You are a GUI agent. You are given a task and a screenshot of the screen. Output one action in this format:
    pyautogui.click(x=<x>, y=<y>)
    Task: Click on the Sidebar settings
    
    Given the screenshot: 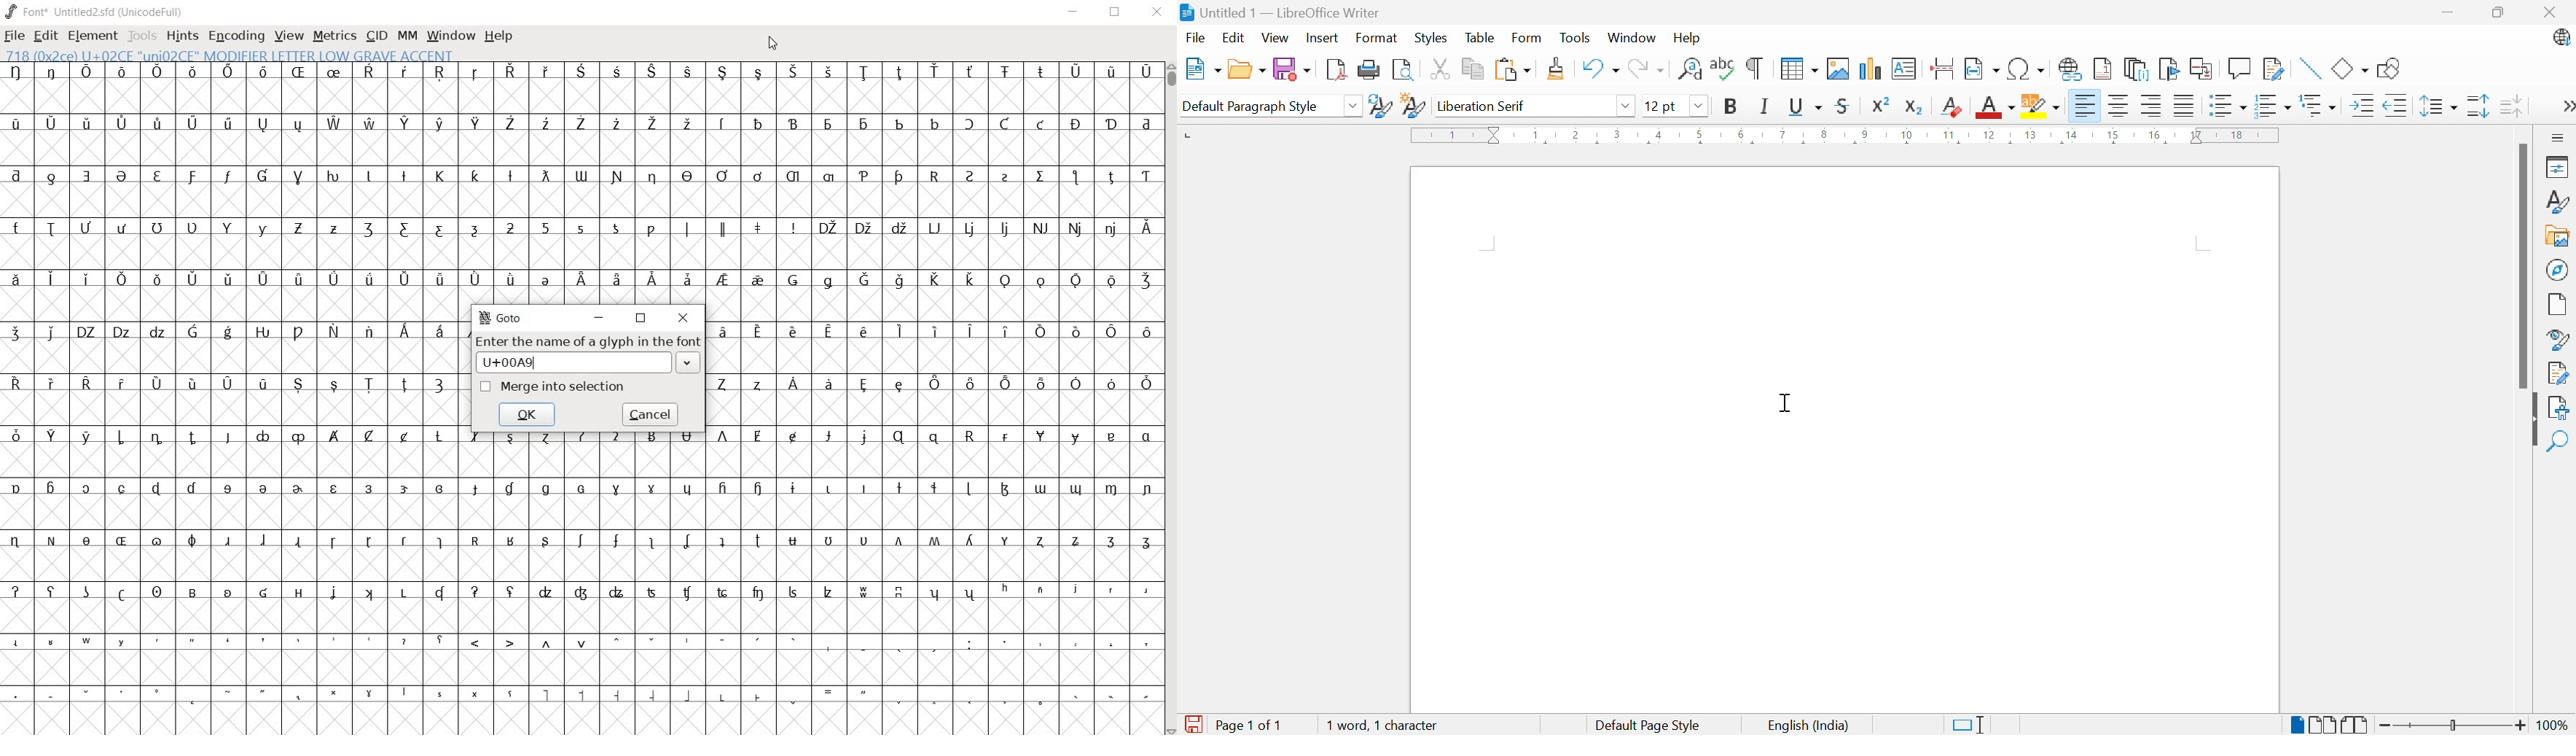 What is the action you would take?
    pyautogui.click(x=2560, y=138)
    